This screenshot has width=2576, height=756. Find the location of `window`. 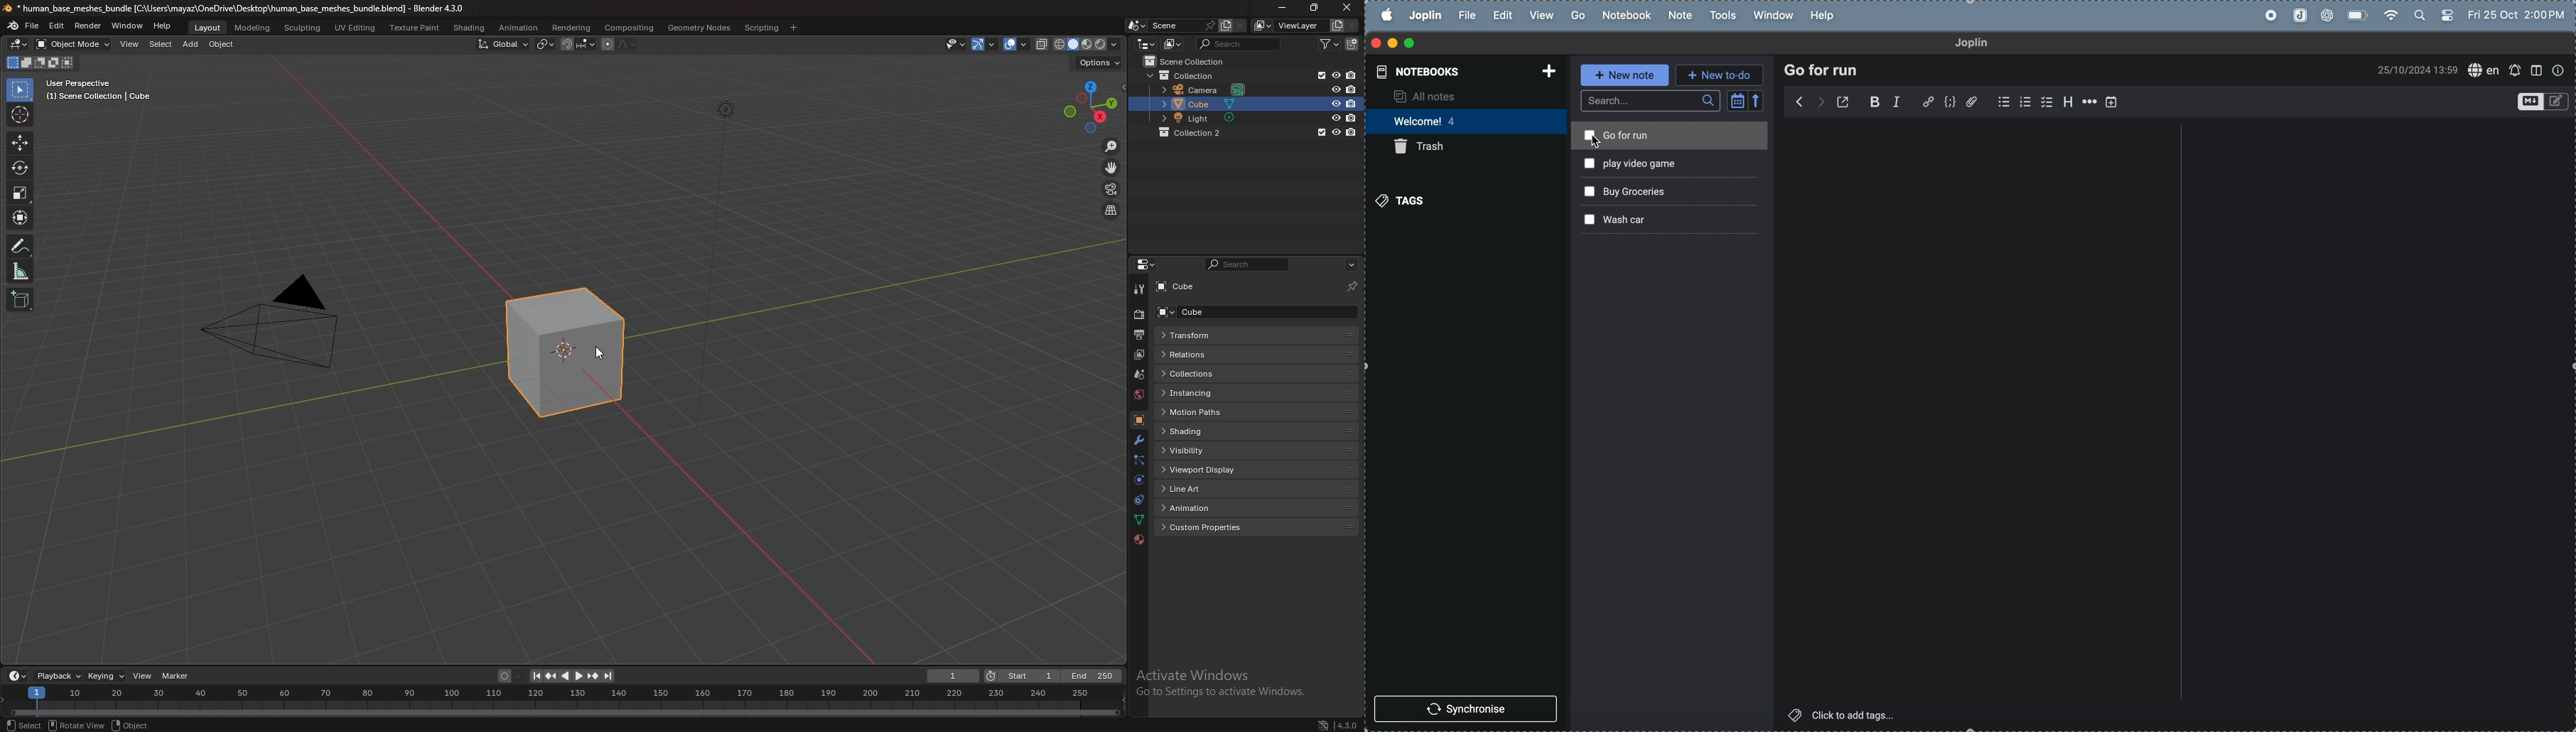

window is located at coordinates (1775, 14).